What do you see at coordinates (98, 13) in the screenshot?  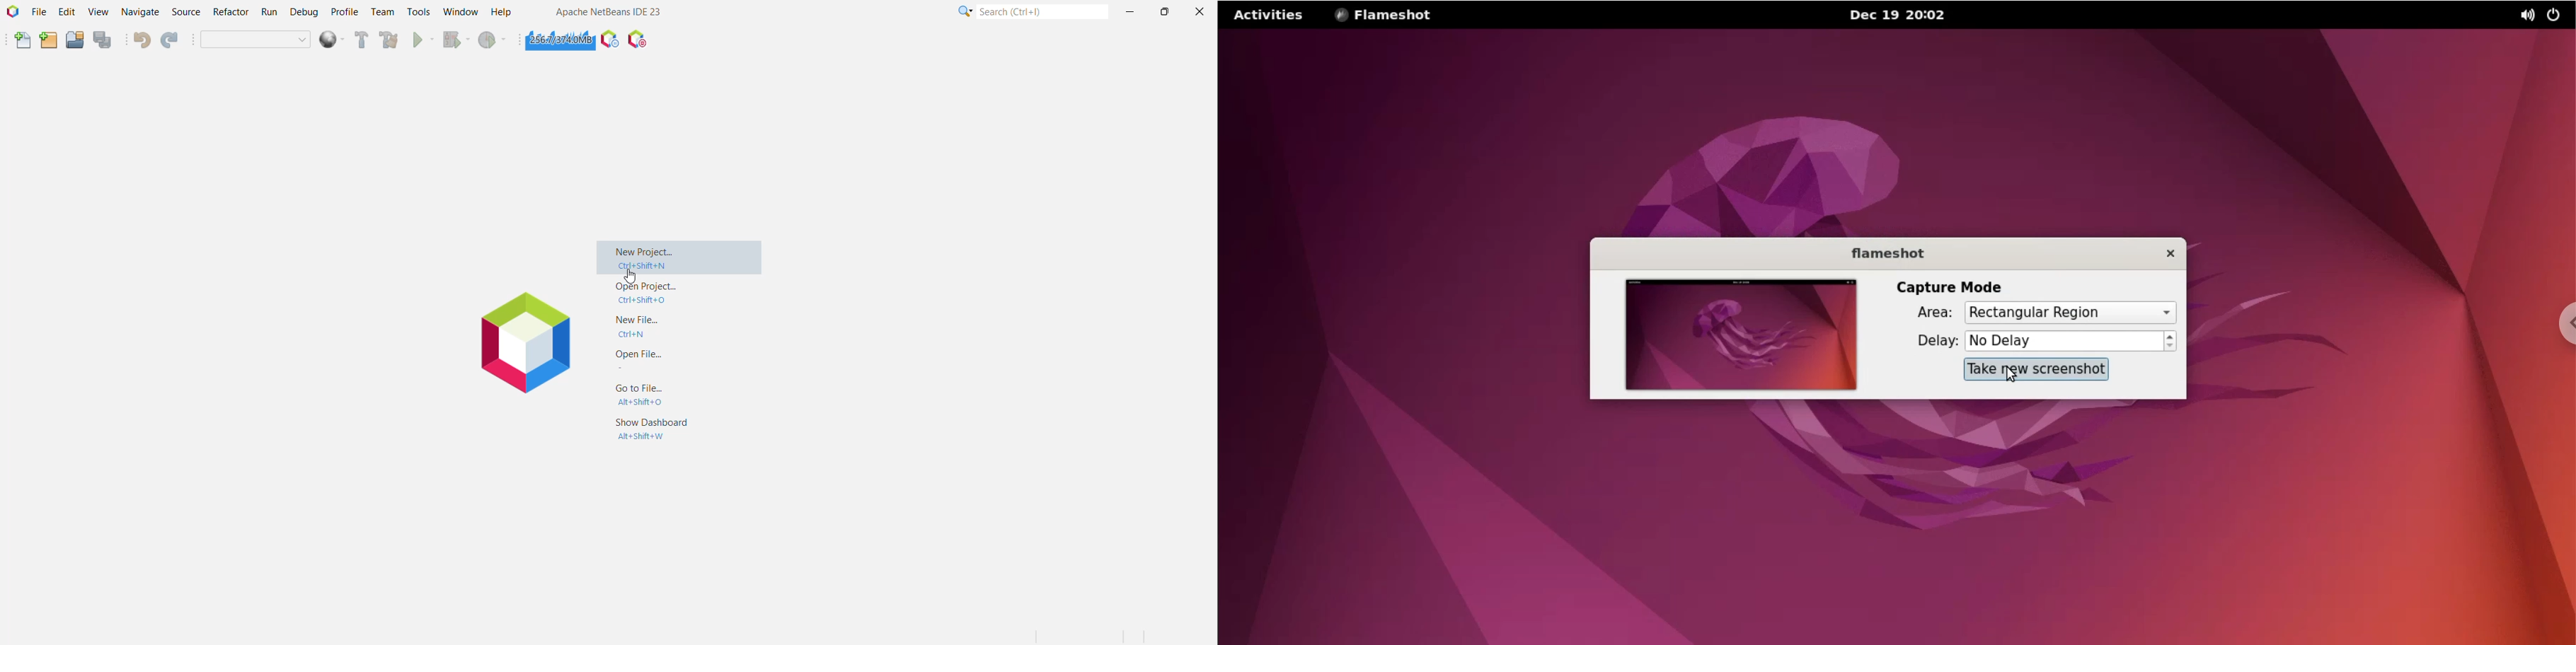 I see `View` at bounding box center [98, 13].